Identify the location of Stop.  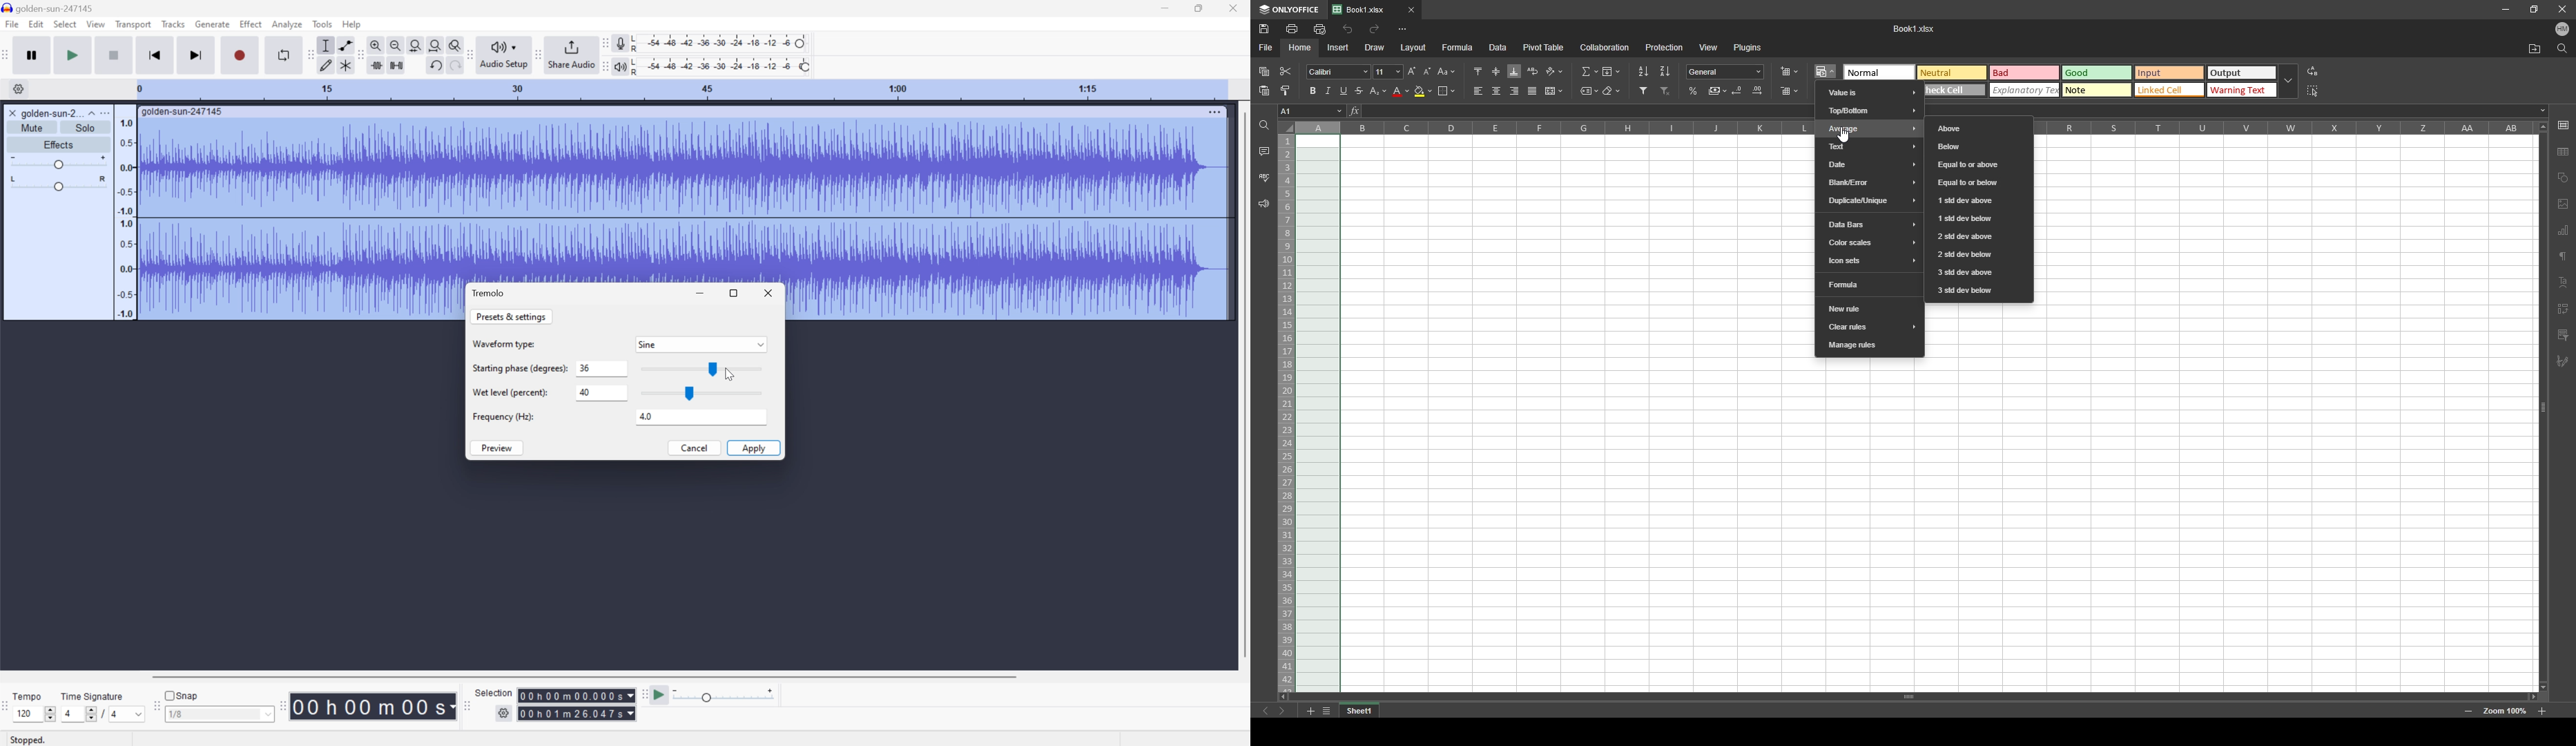
(113, 55).